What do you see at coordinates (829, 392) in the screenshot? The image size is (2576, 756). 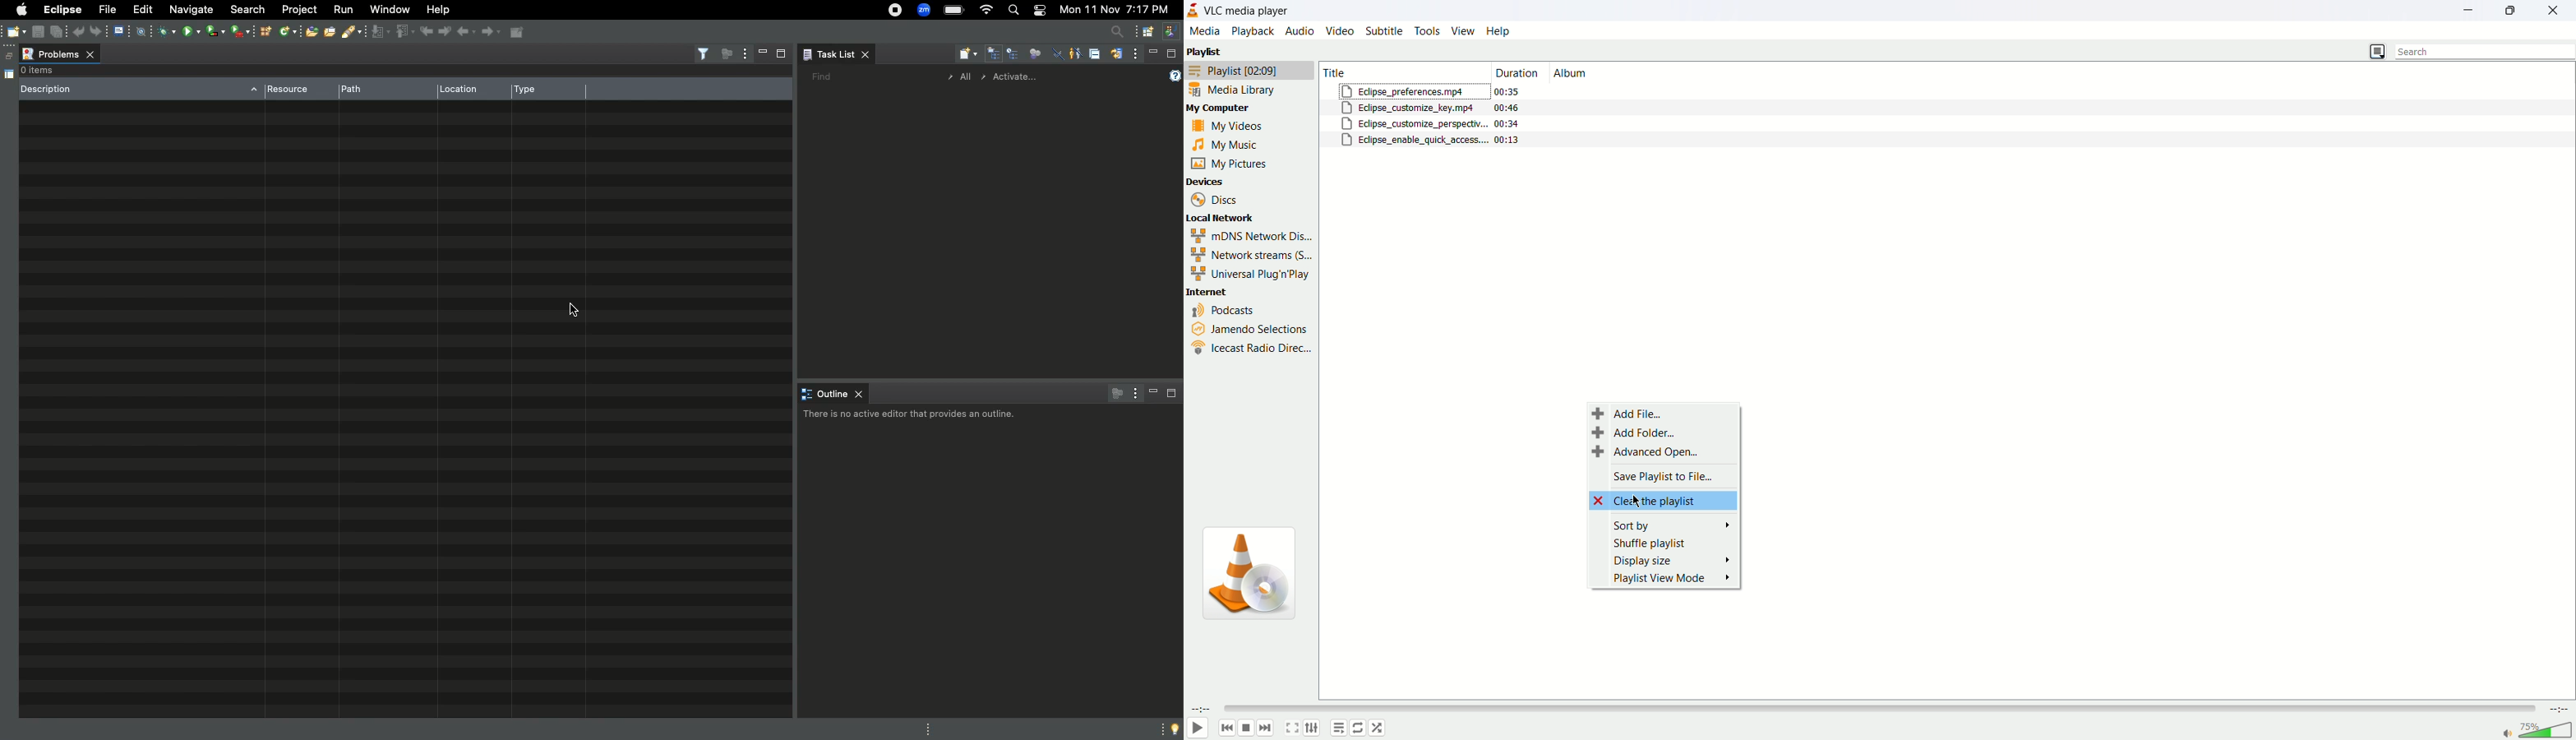 I see `outline` at bounding box center [829, 392].